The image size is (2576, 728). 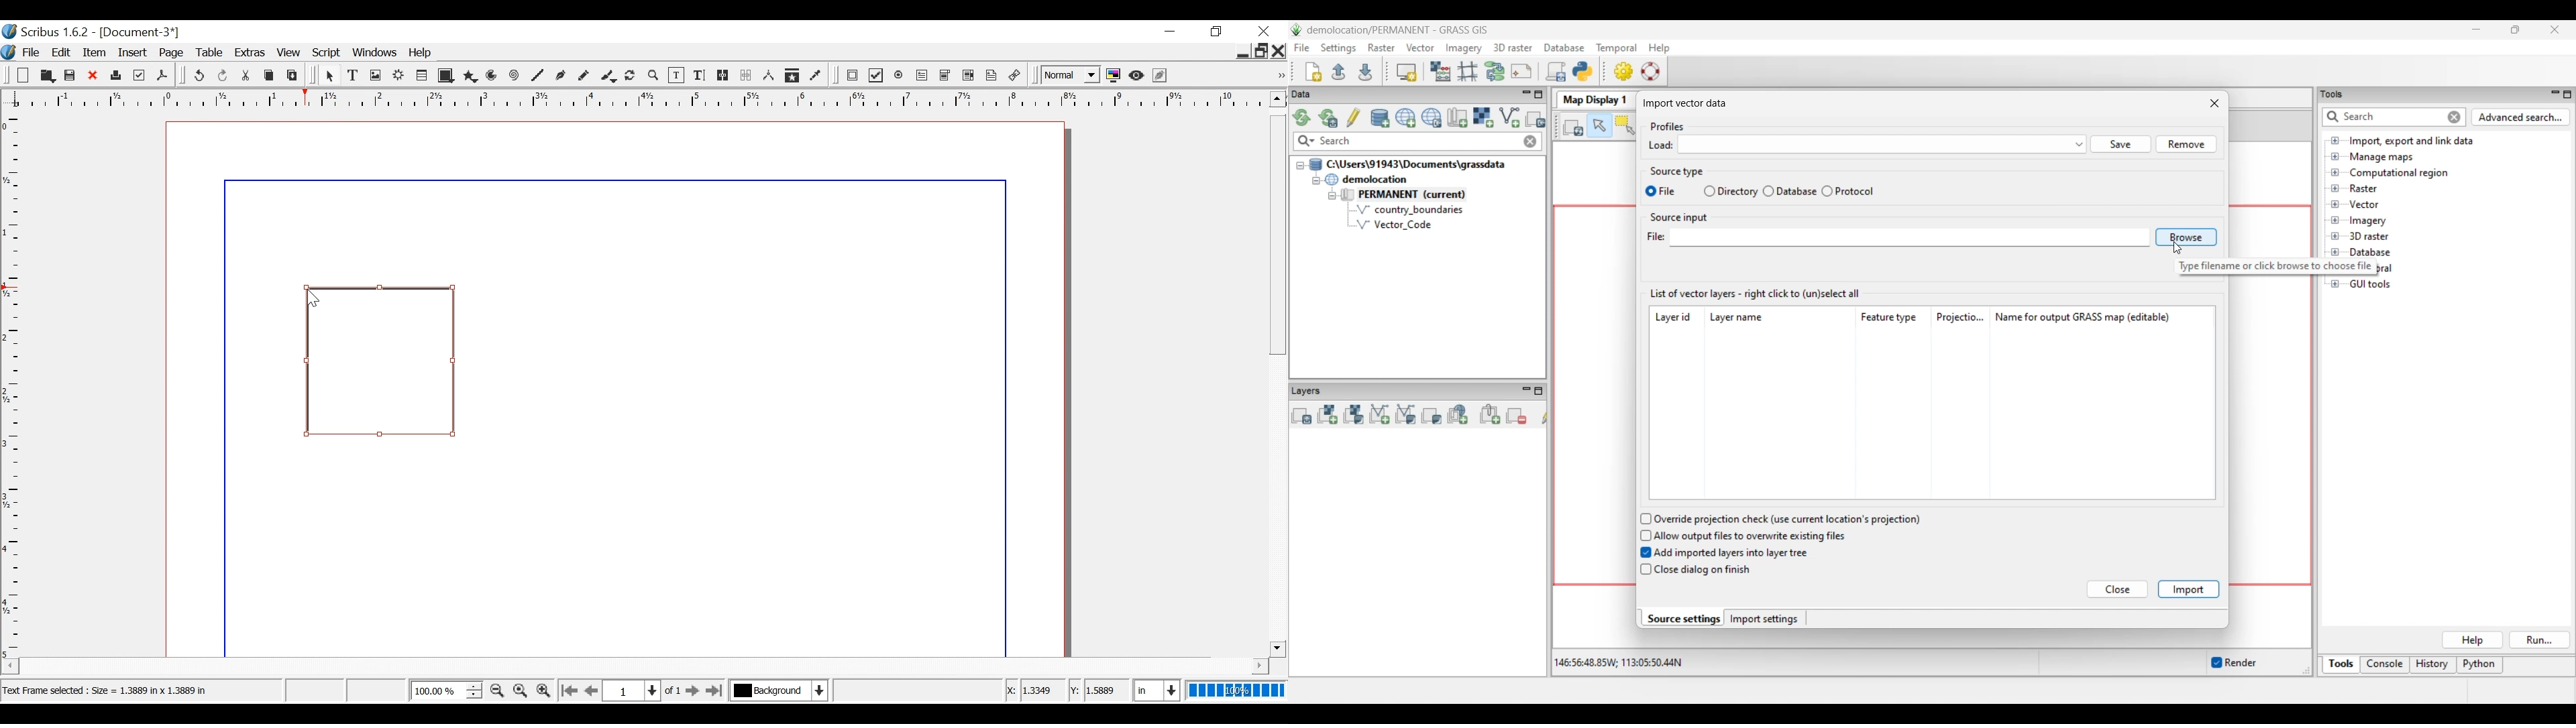 What do you see at coordinates (631, 99) in the screenshot?
I see `Horizontal ruler` at bounding box center [631, 99].